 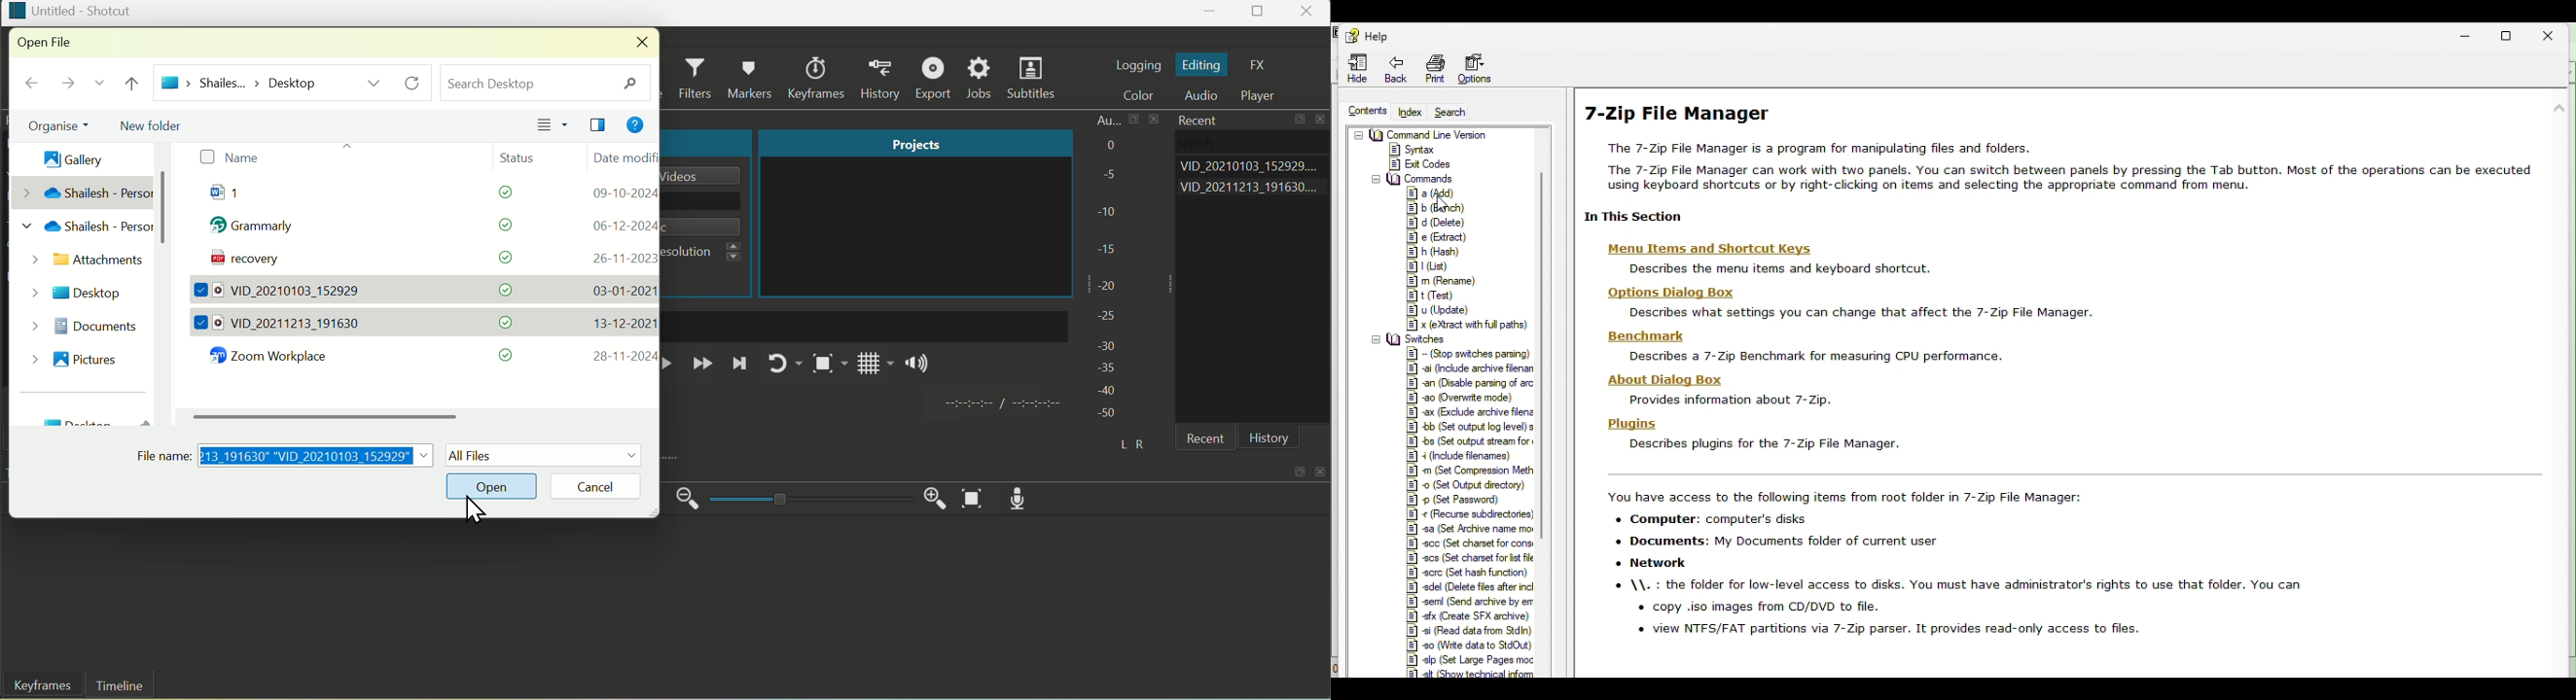 What do you see at coordinates (820, 78) in the screenshot?
I see `Keyframes` at bounding box center [820, 78].